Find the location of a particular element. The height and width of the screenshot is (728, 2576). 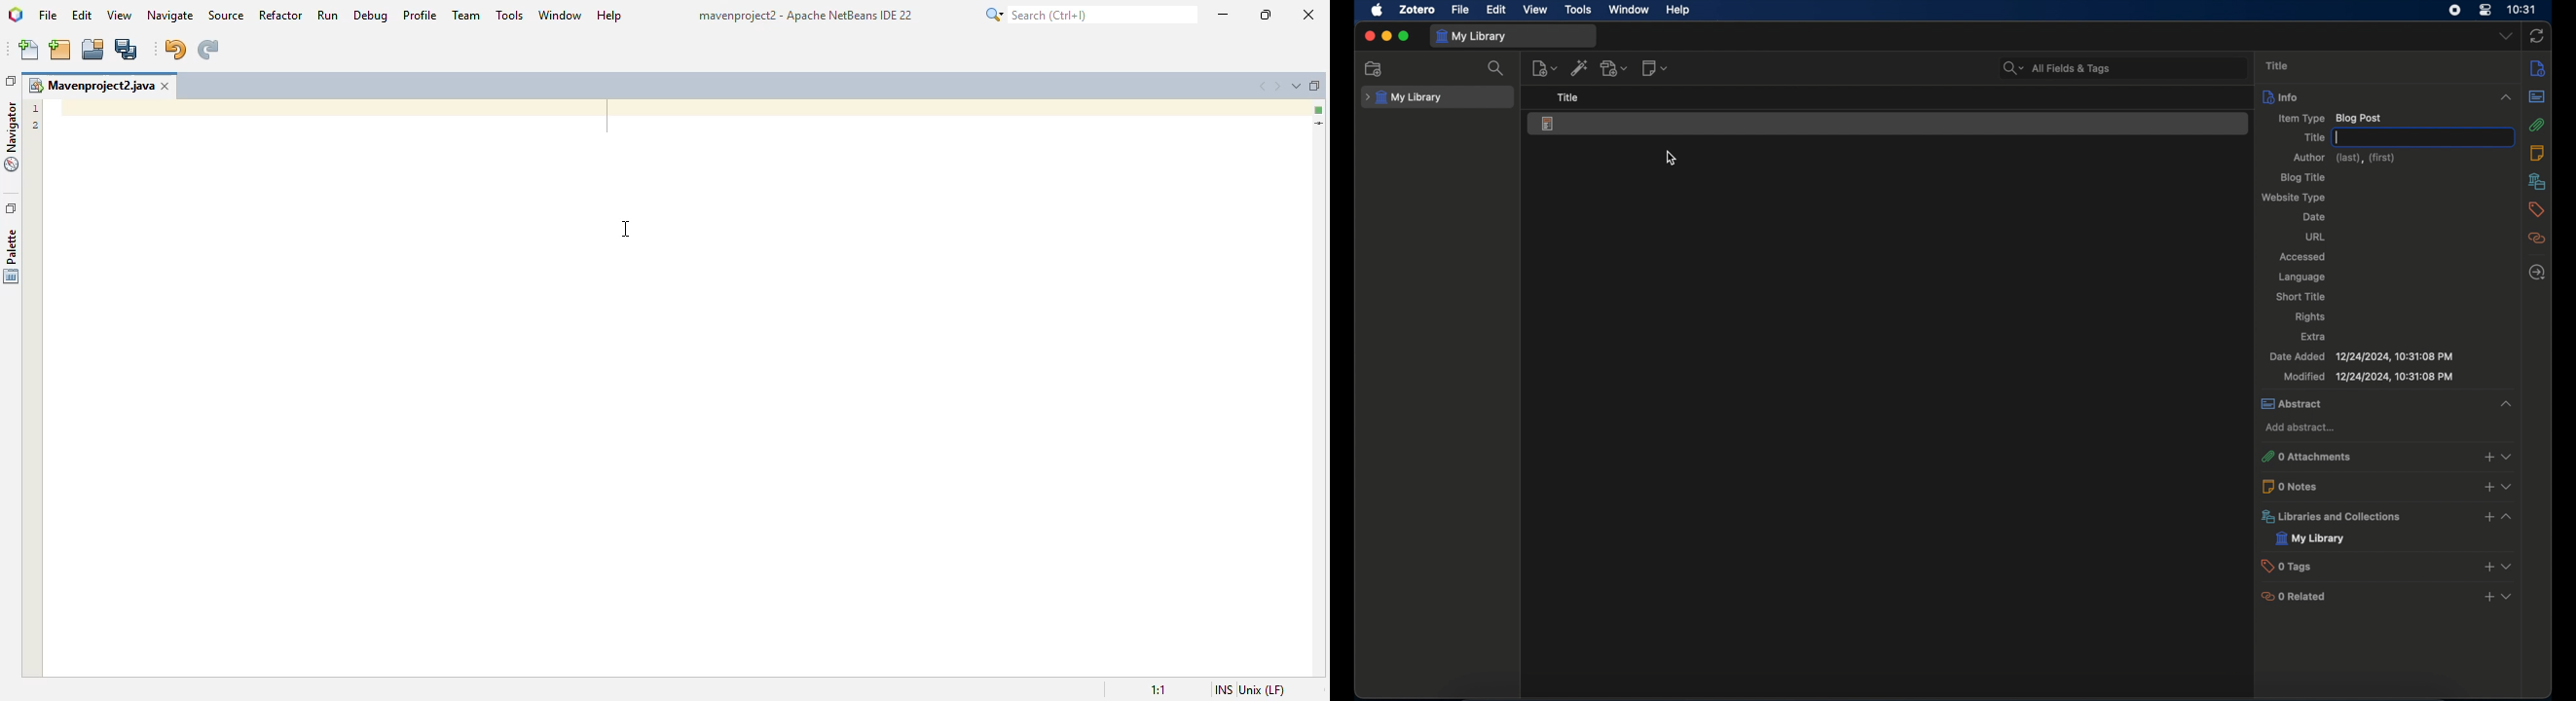

my library is located at coordinates (1404, 97).